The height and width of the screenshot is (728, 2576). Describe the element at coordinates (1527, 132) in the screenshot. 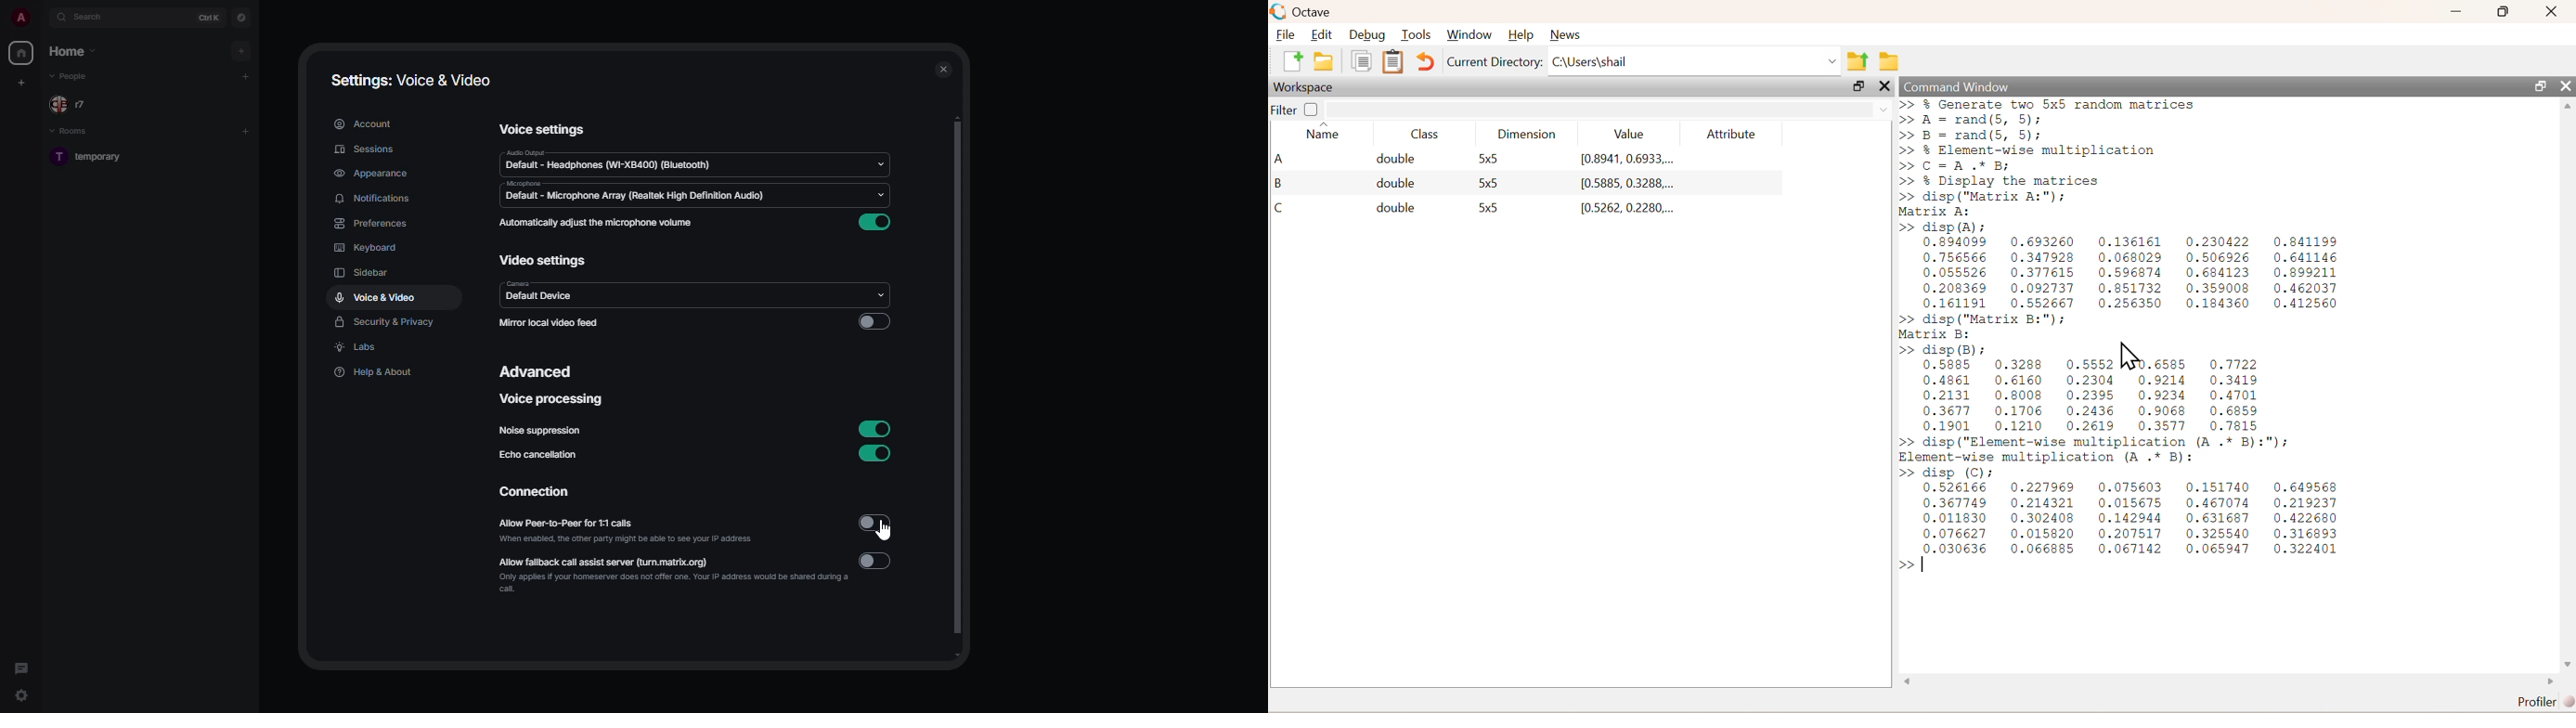

I see `DImension` at that location.